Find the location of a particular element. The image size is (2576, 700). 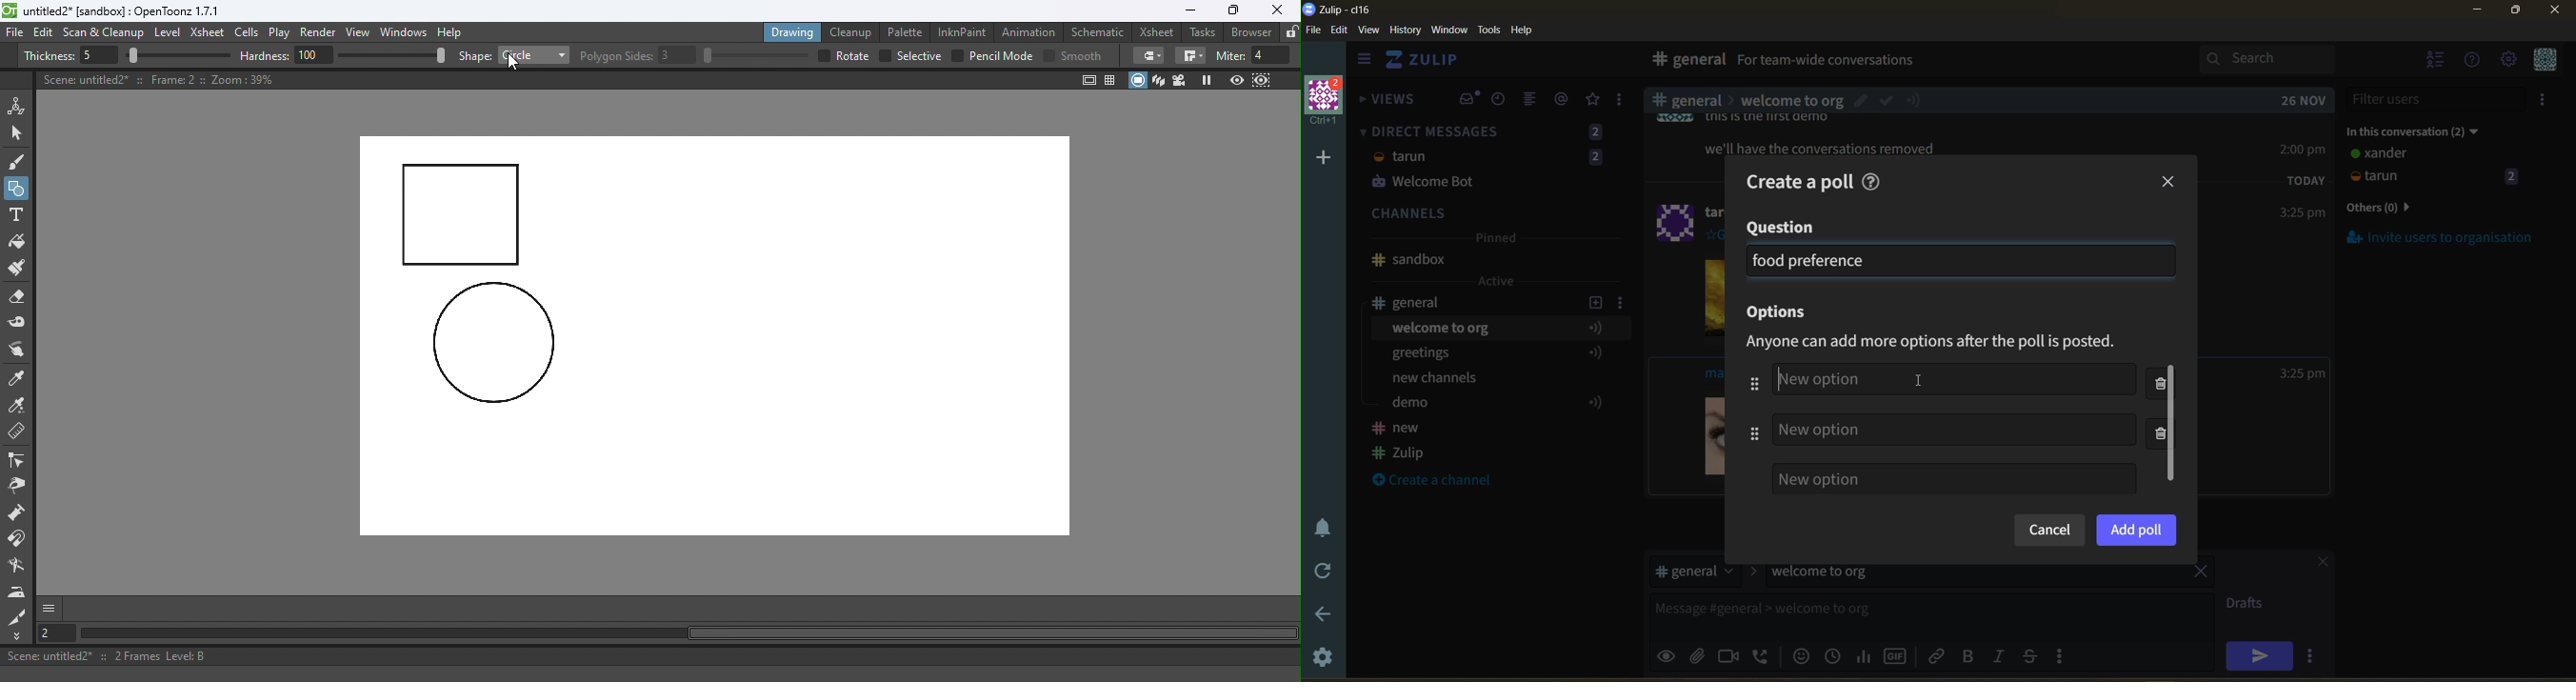

smooth is located at coordinates (1084, 55).